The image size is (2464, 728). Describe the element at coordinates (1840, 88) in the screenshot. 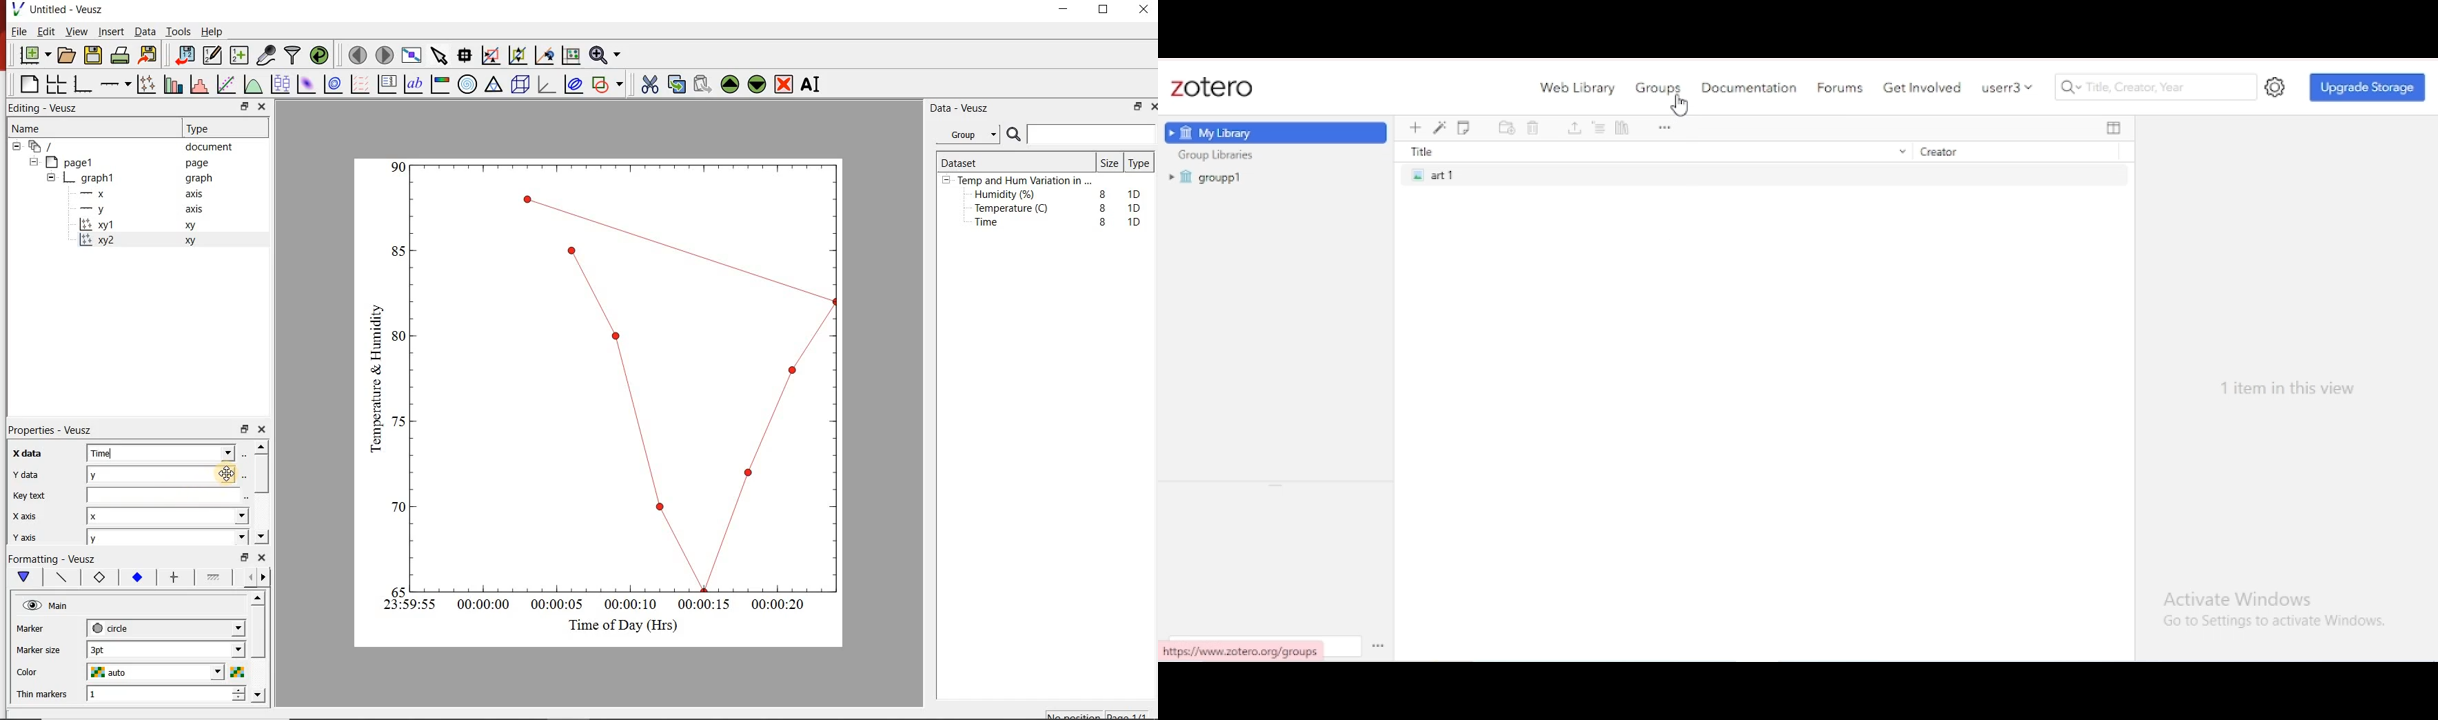

I see `forums` at that location.